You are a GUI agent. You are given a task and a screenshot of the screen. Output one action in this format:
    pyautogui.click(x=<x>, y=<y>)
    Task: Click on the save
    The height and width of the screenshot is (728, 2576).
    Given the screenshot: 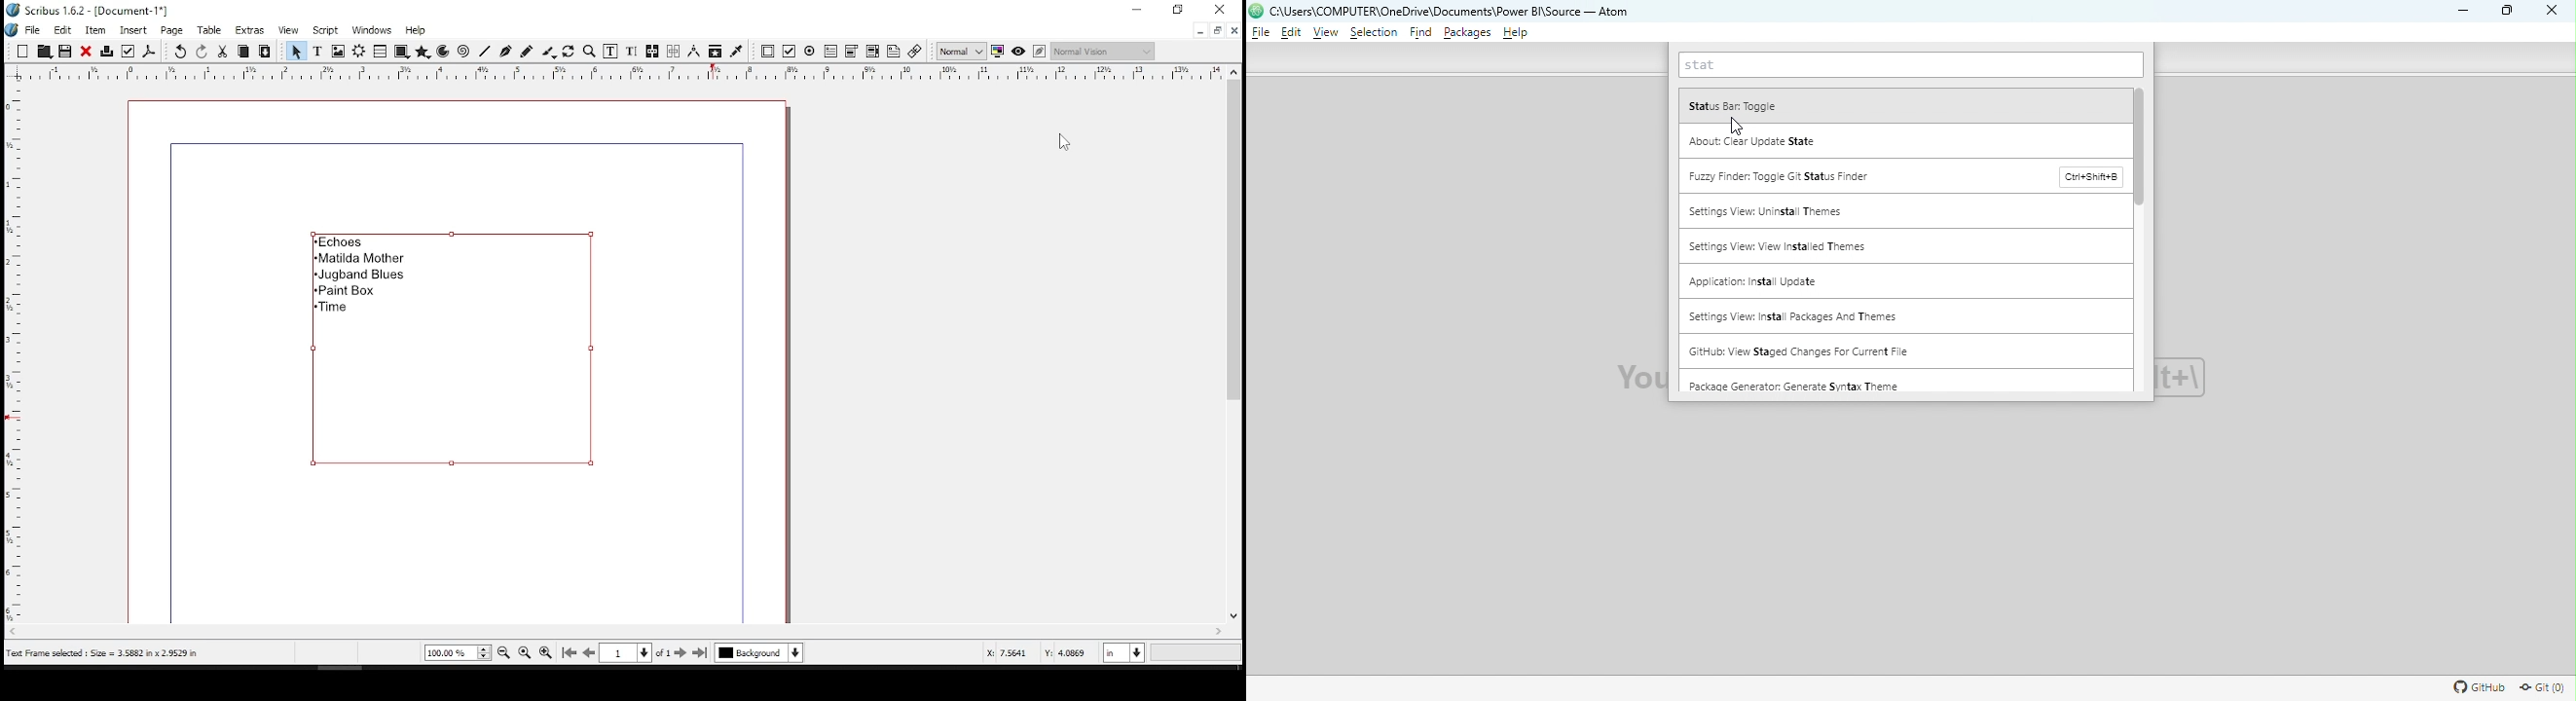 What is the action you would take?
    pyautogui.click(x=64, y=51)
    